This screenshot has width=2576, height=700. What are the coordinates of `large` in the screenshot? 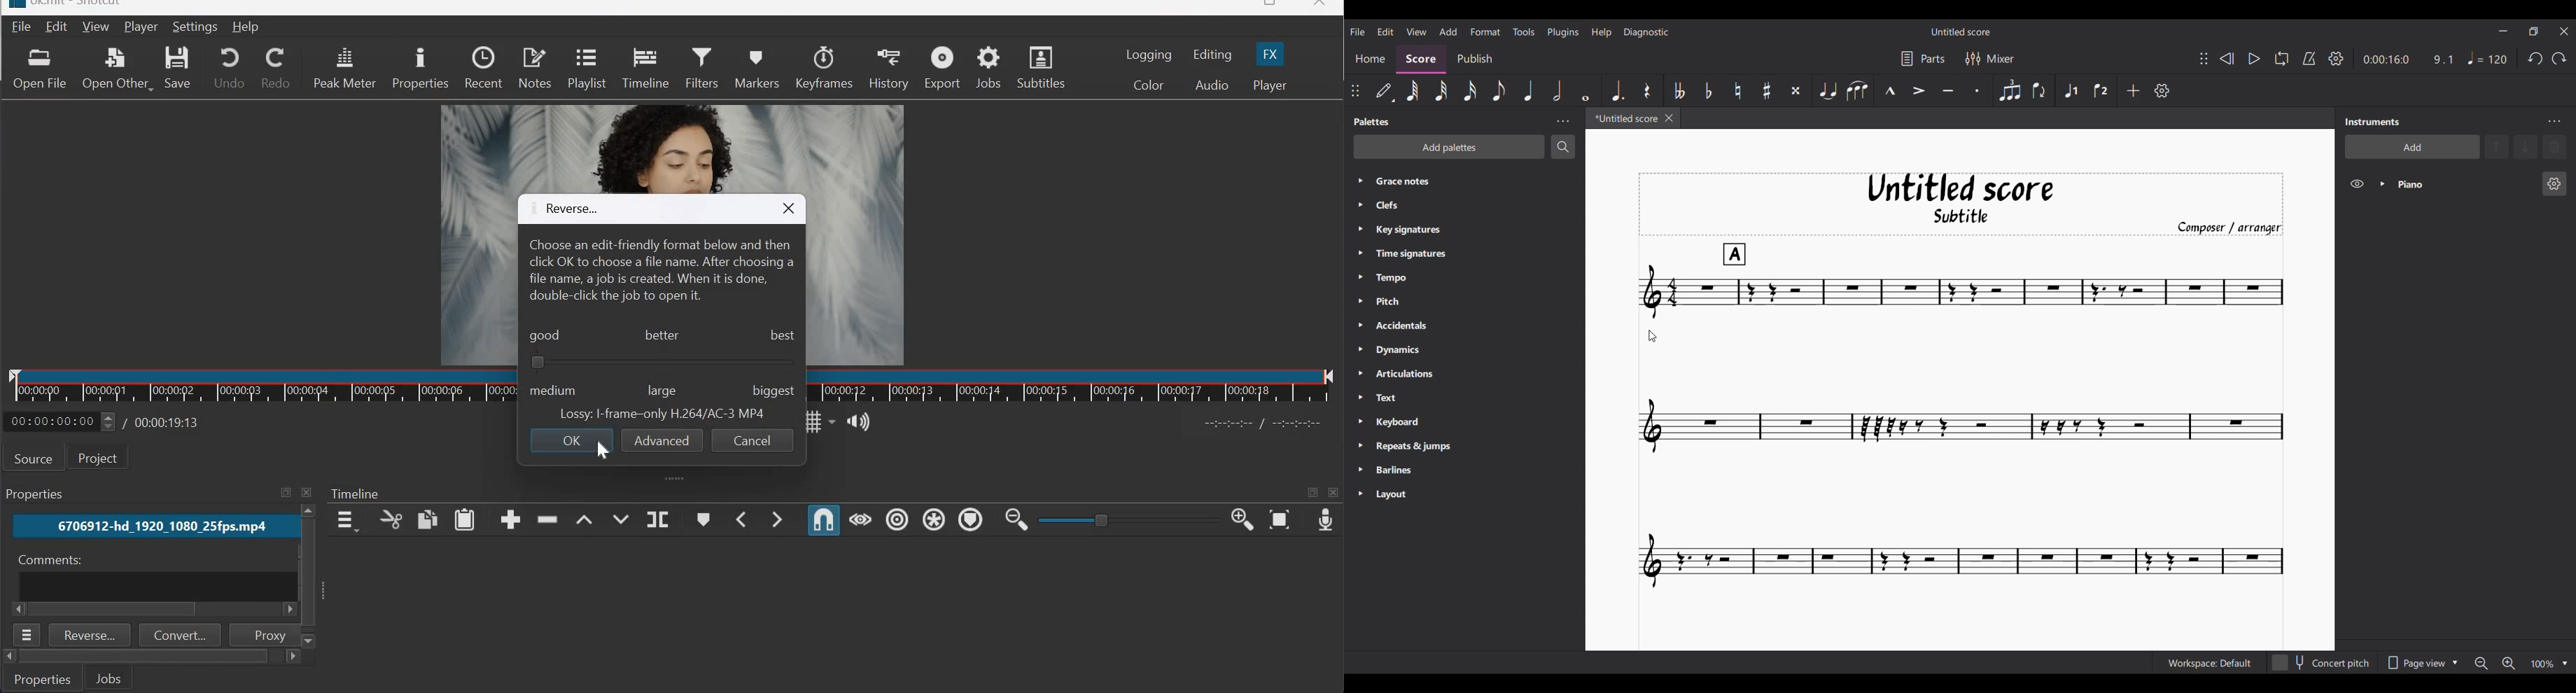 It's located at (662, 391).